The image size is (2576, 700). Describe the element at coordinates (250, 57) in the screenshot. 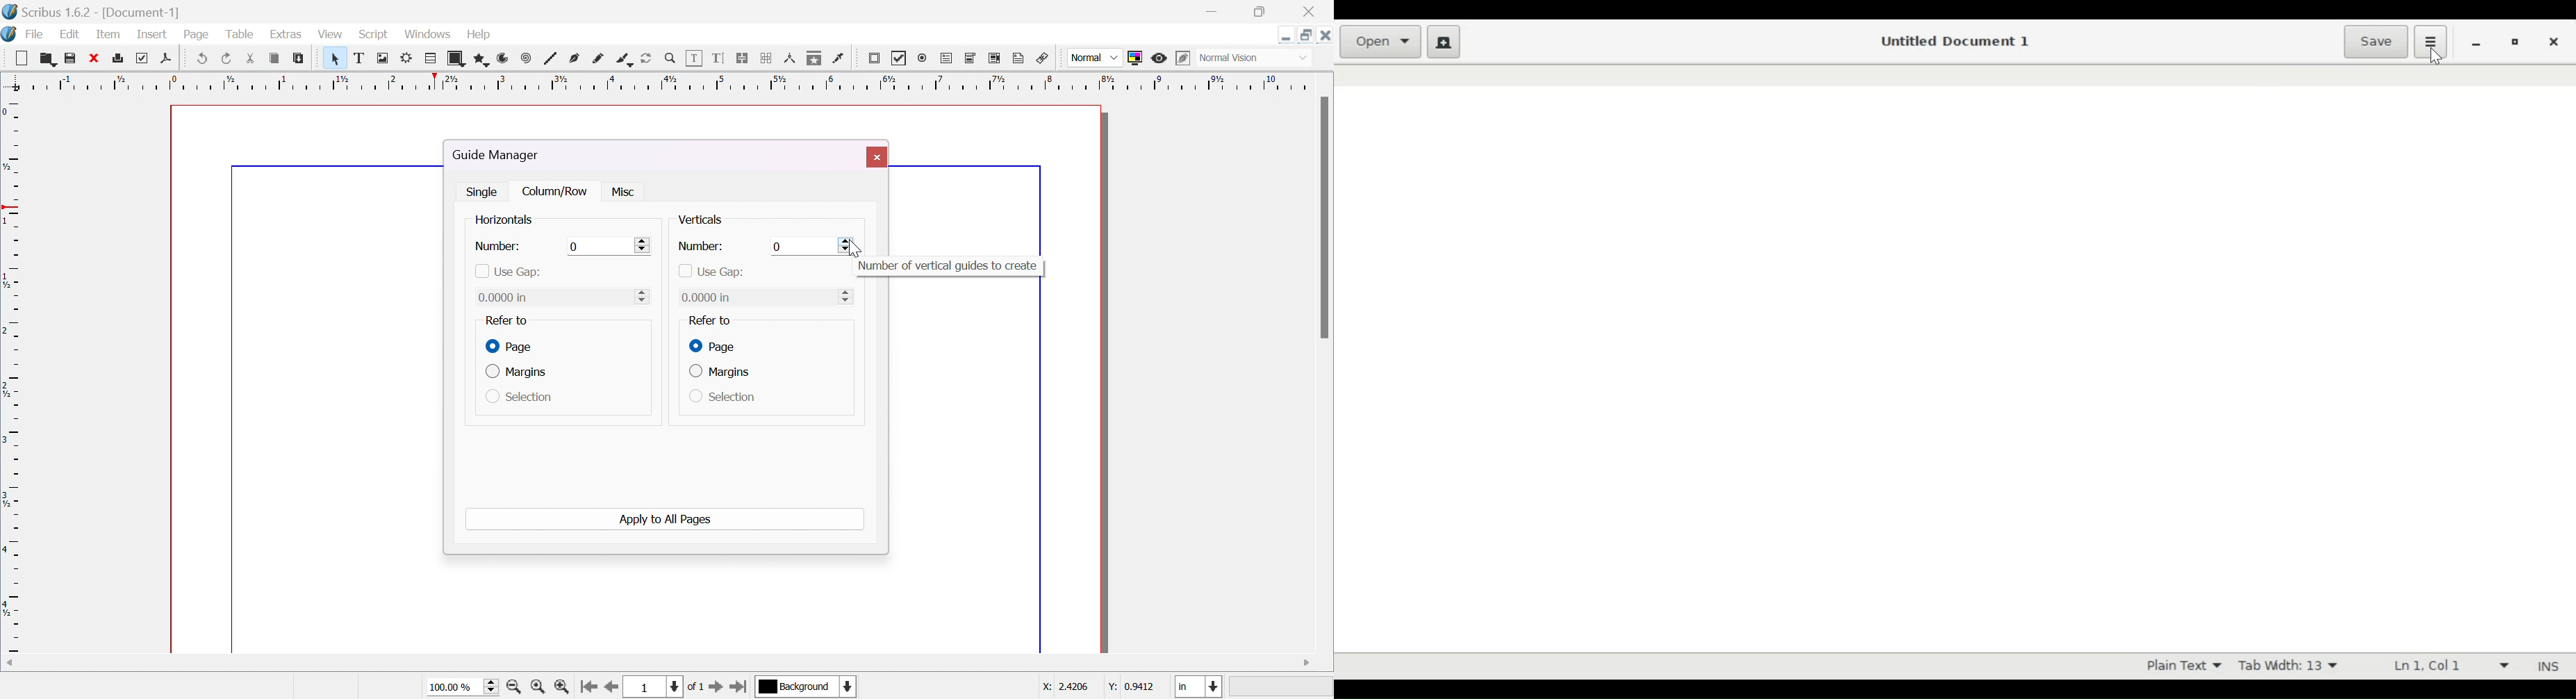

I see `cut` at that location.